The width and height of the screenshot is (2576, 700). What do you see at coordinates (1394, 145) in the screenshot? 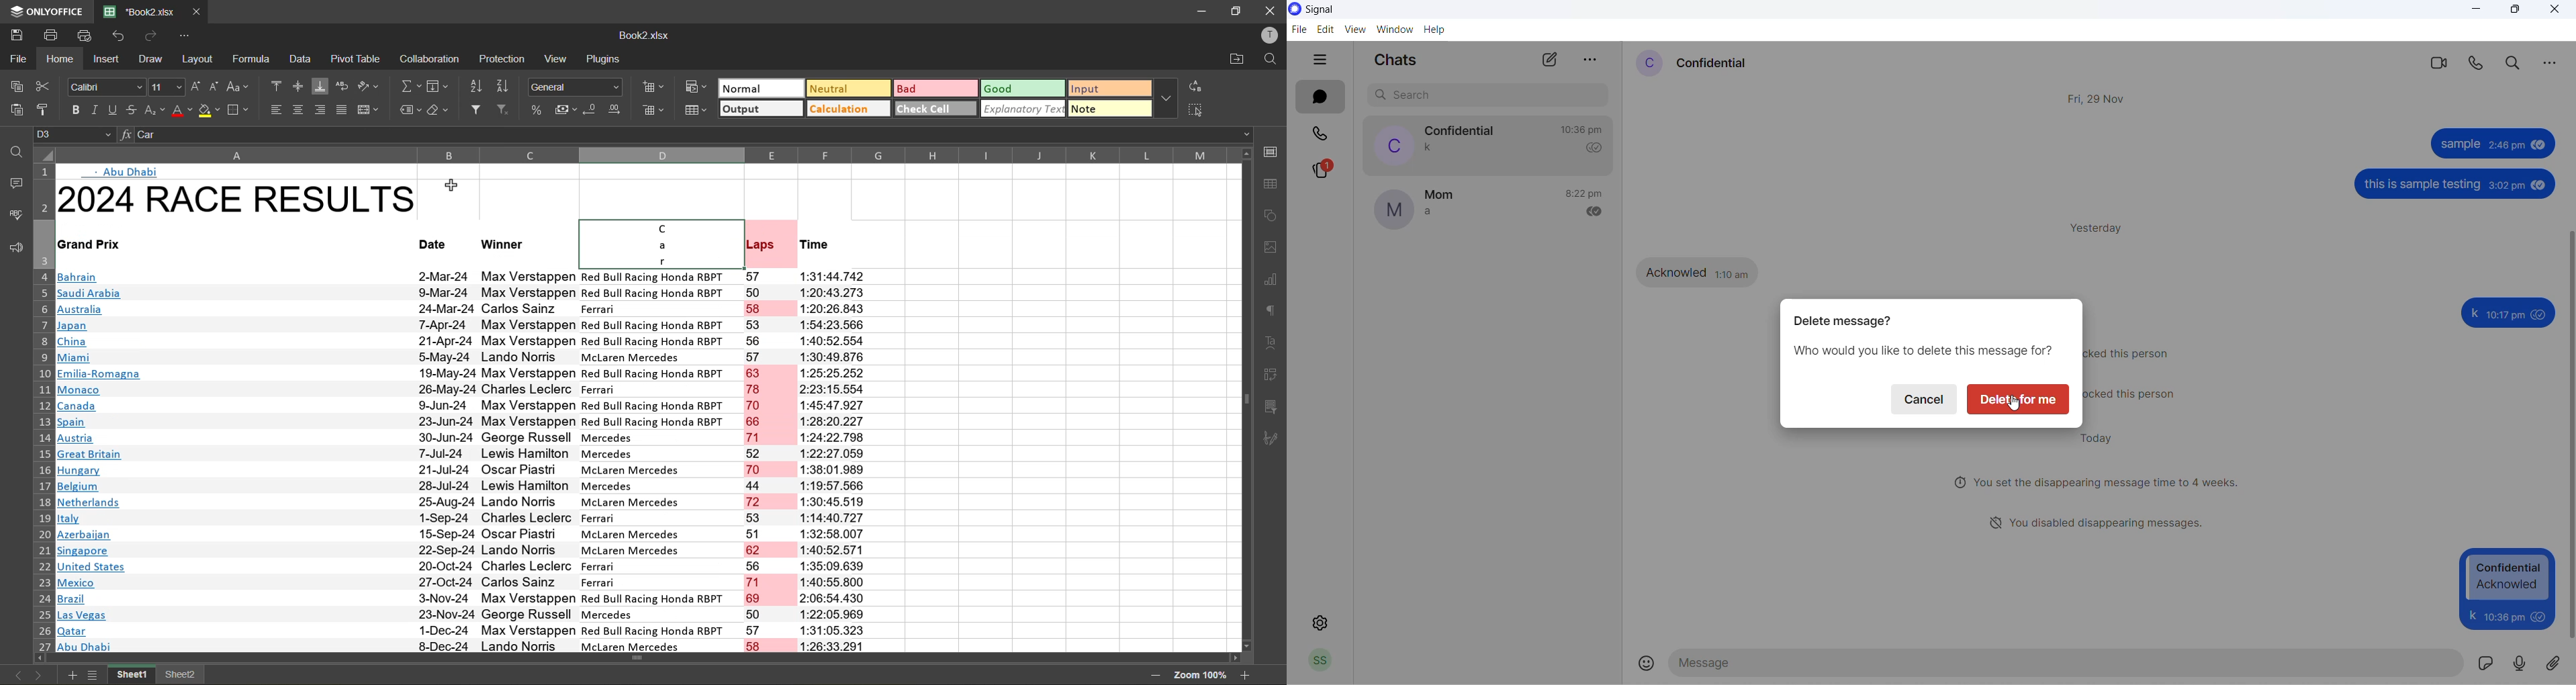
I see `profile picture` at bounding box center [1394, 145].